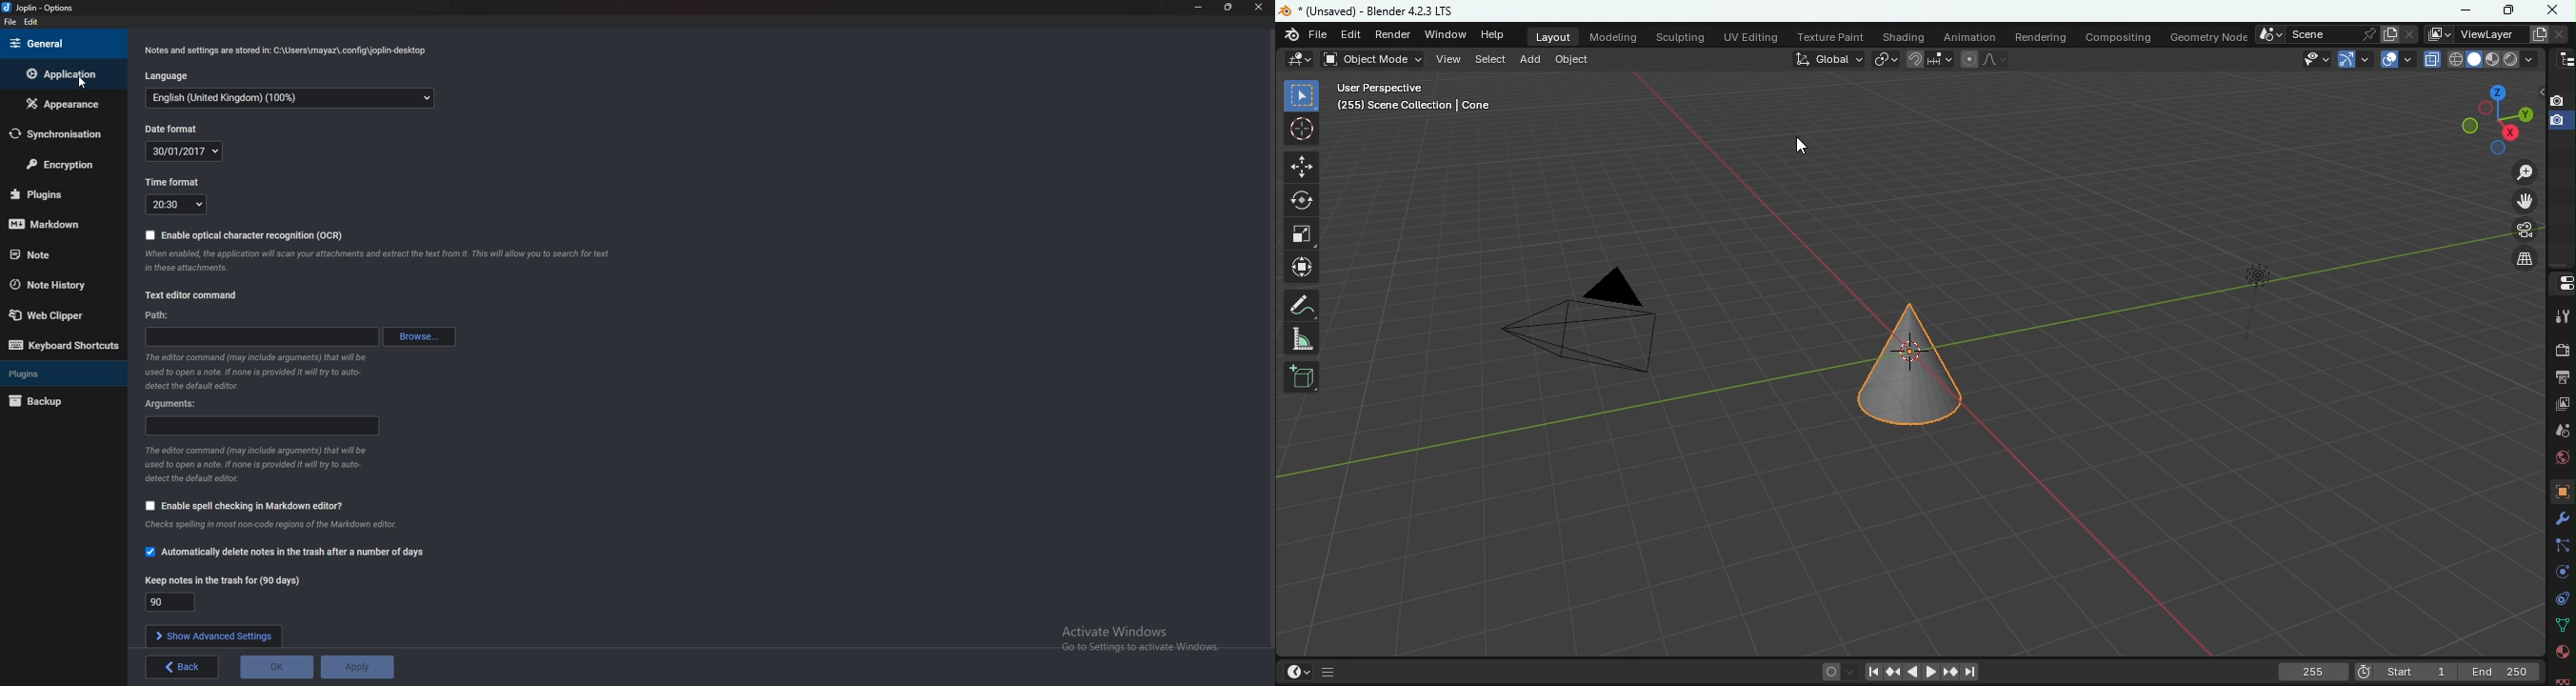  I want to click on Select, so click(1489, 60).